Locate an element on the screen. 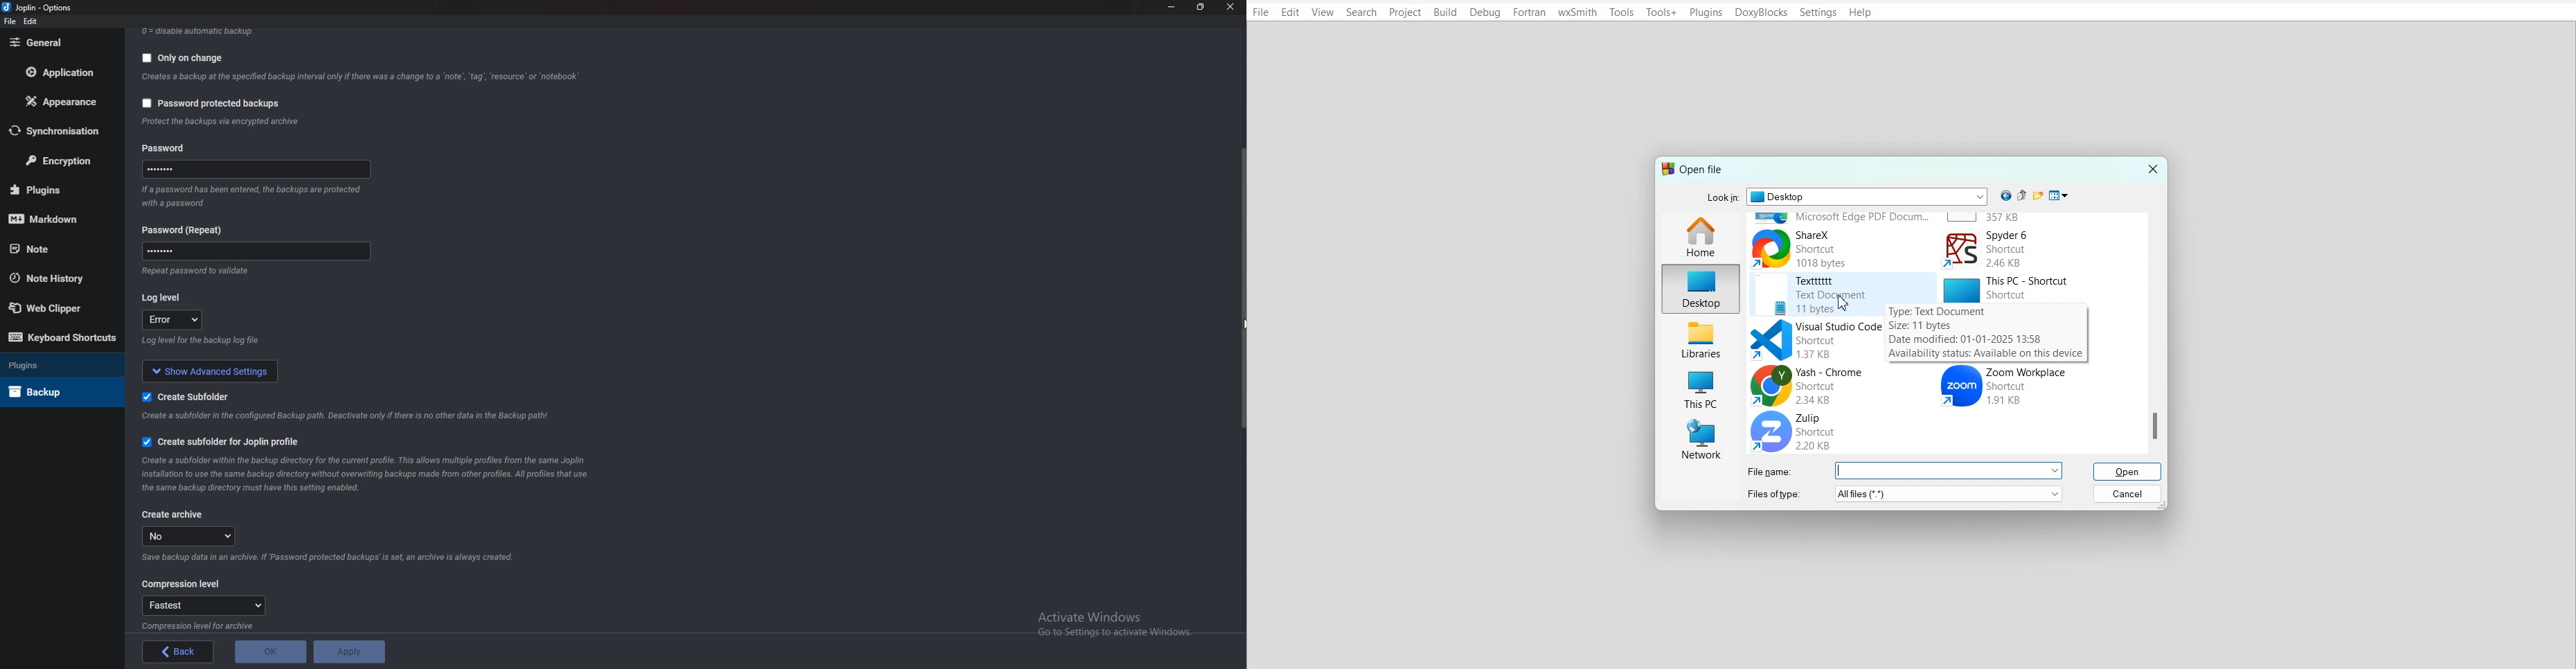  Minimize is located at coordinates (1172, 6).